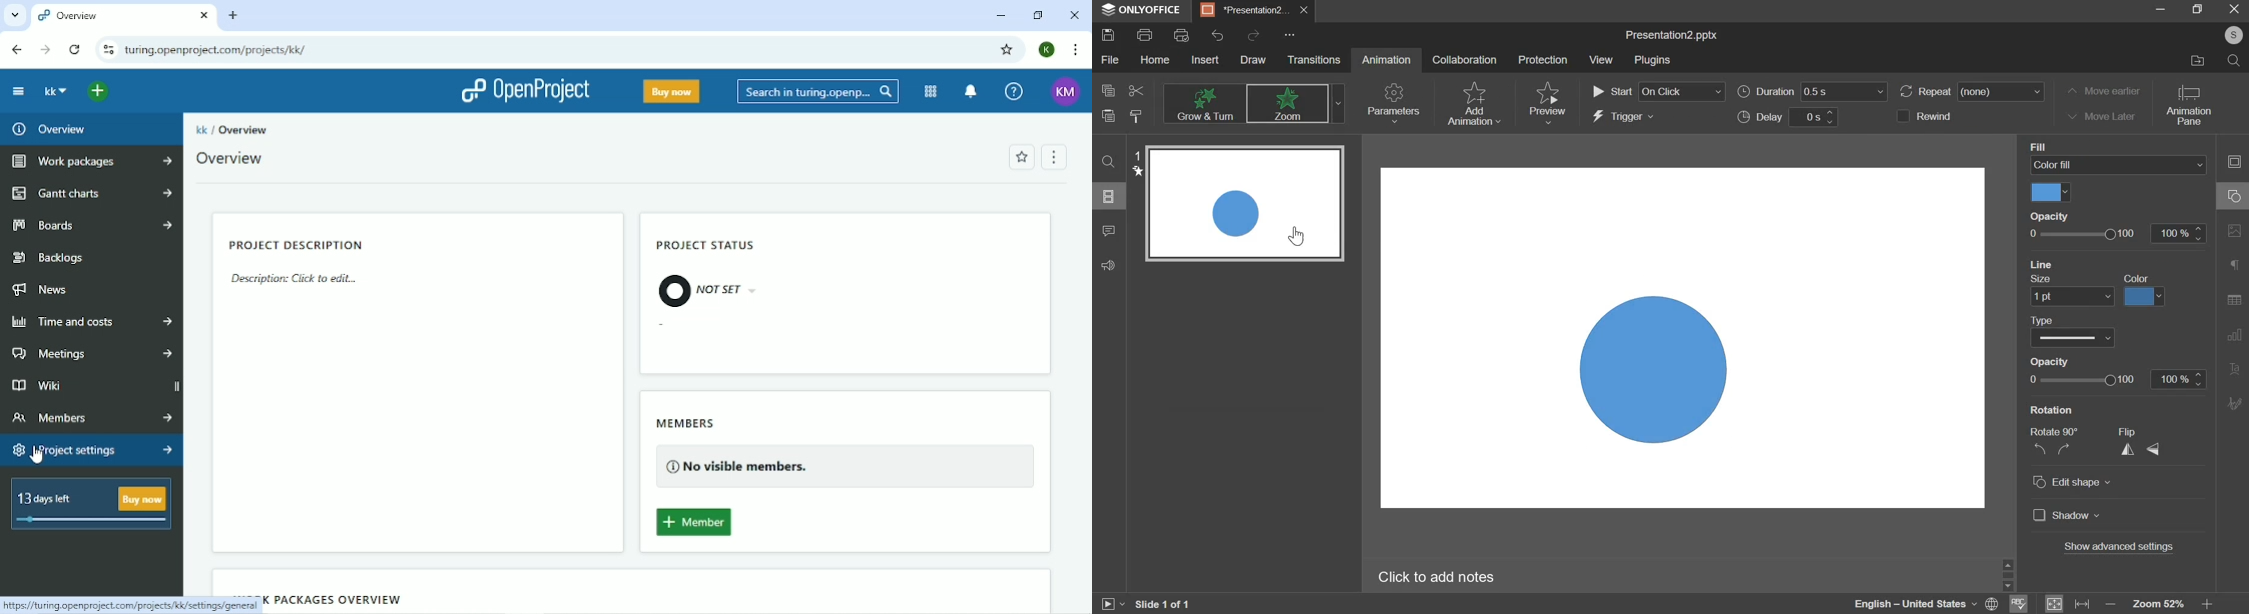  I want to click on show date and time, so click(2082, 360).